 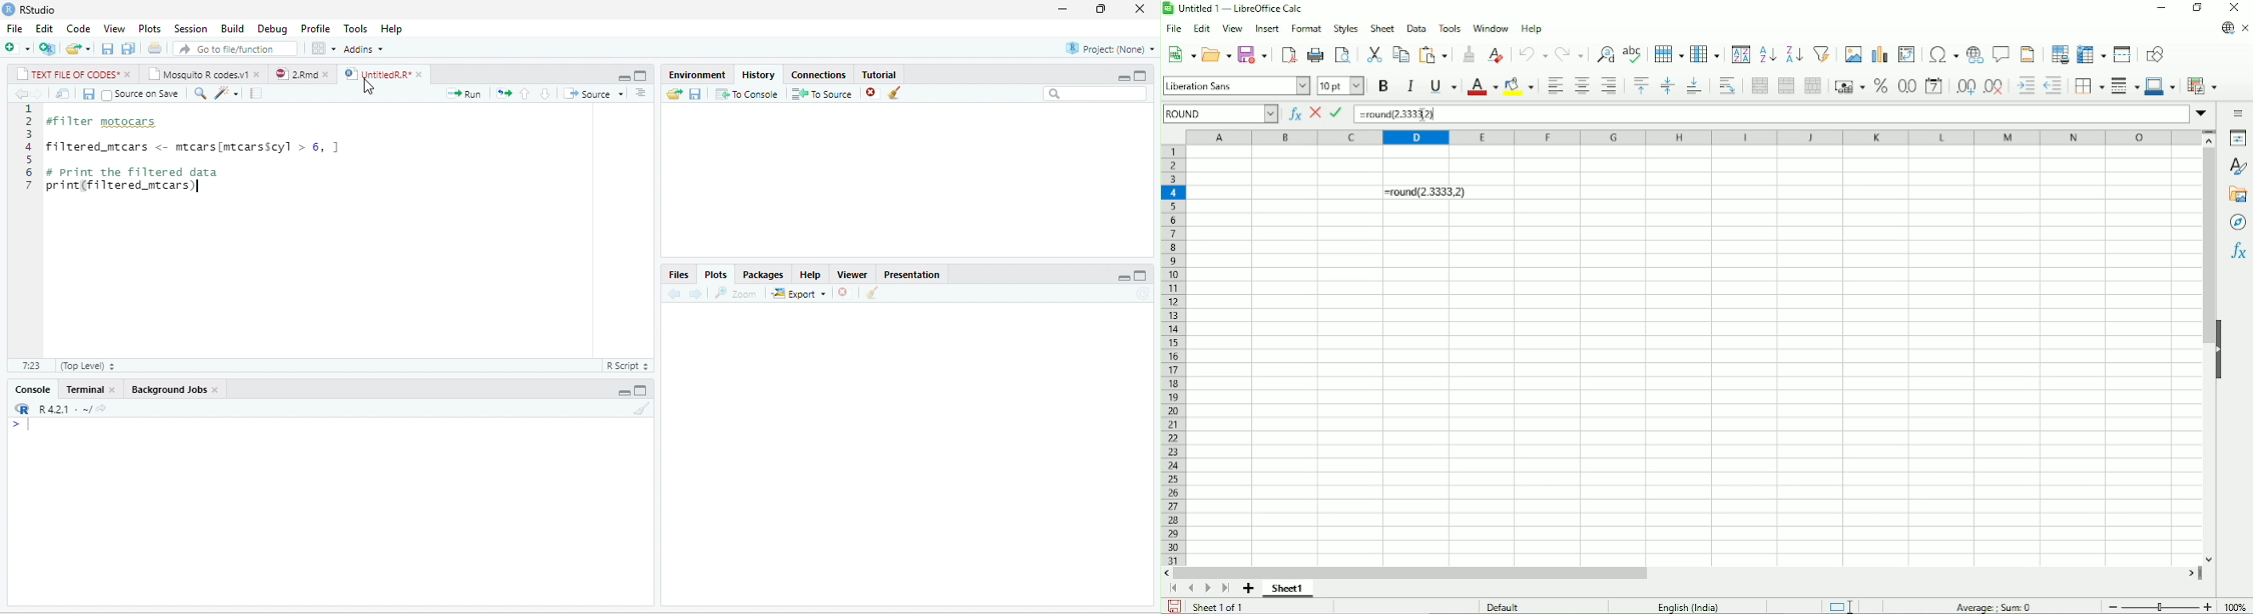 What do you see at coordinates (1944, 54) in the screenshot?
I see `Insert special characters` at bounding box center [1944, 54].